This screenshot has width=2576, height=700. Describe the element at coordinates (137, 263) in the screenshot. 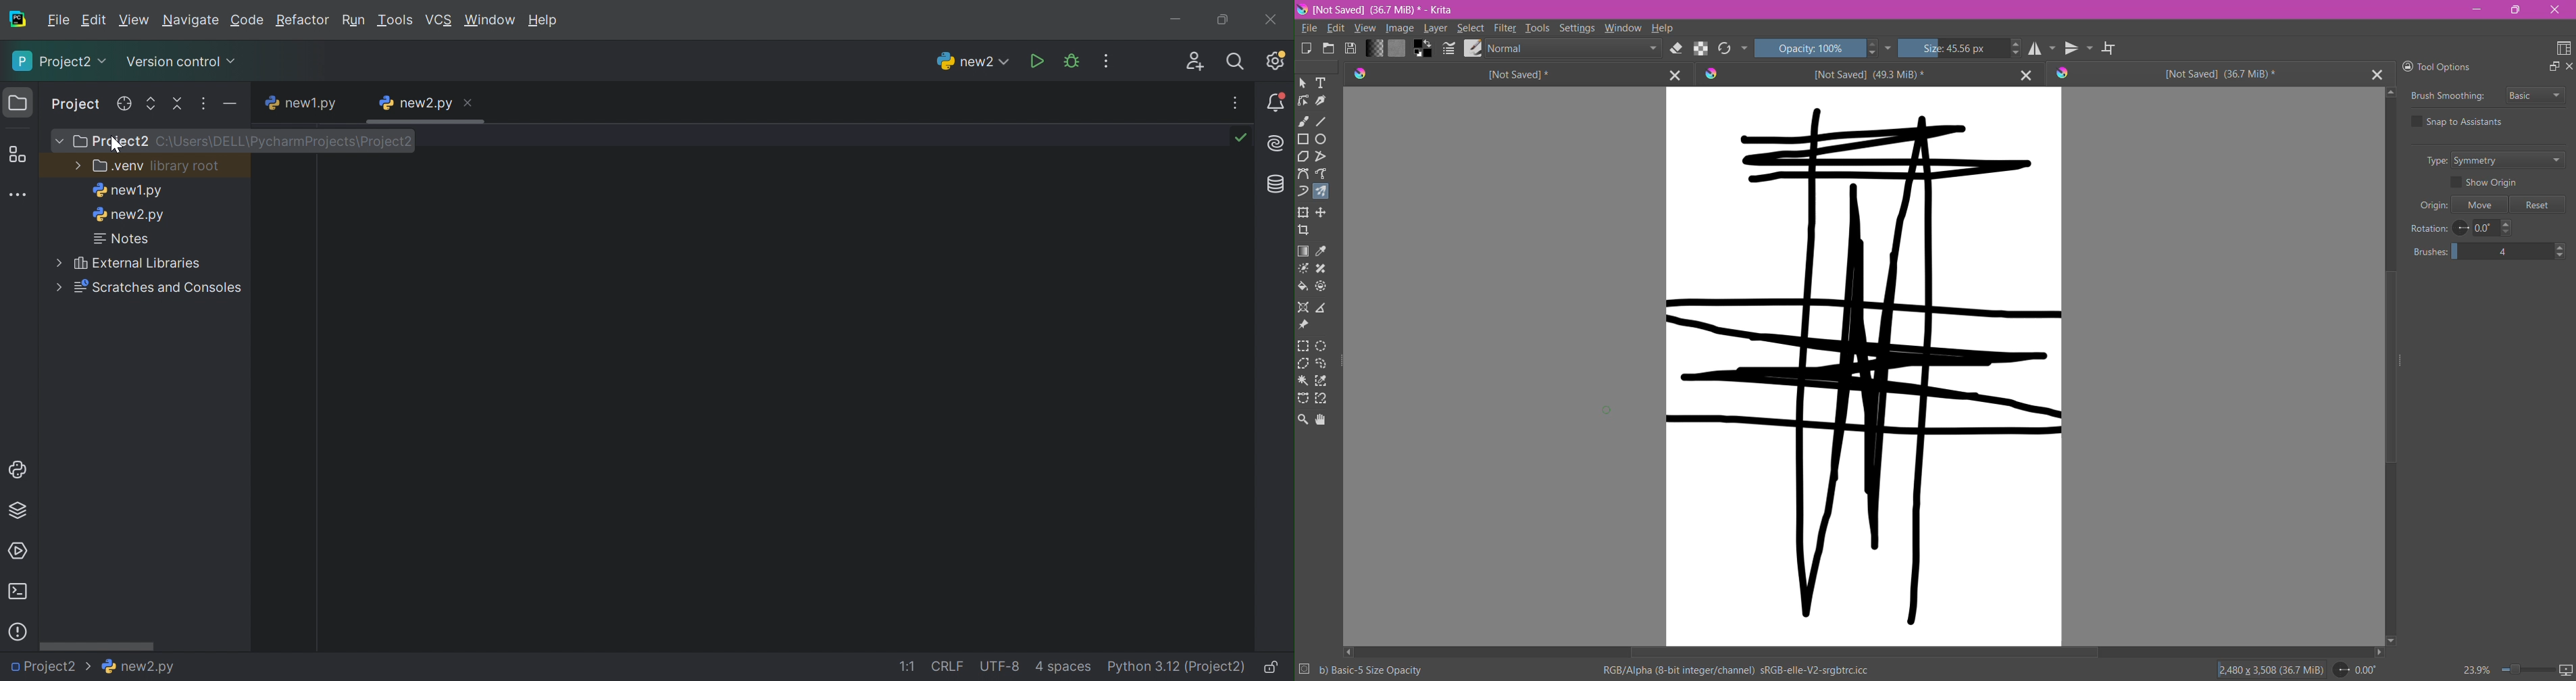

I see `External libraries` at that location.